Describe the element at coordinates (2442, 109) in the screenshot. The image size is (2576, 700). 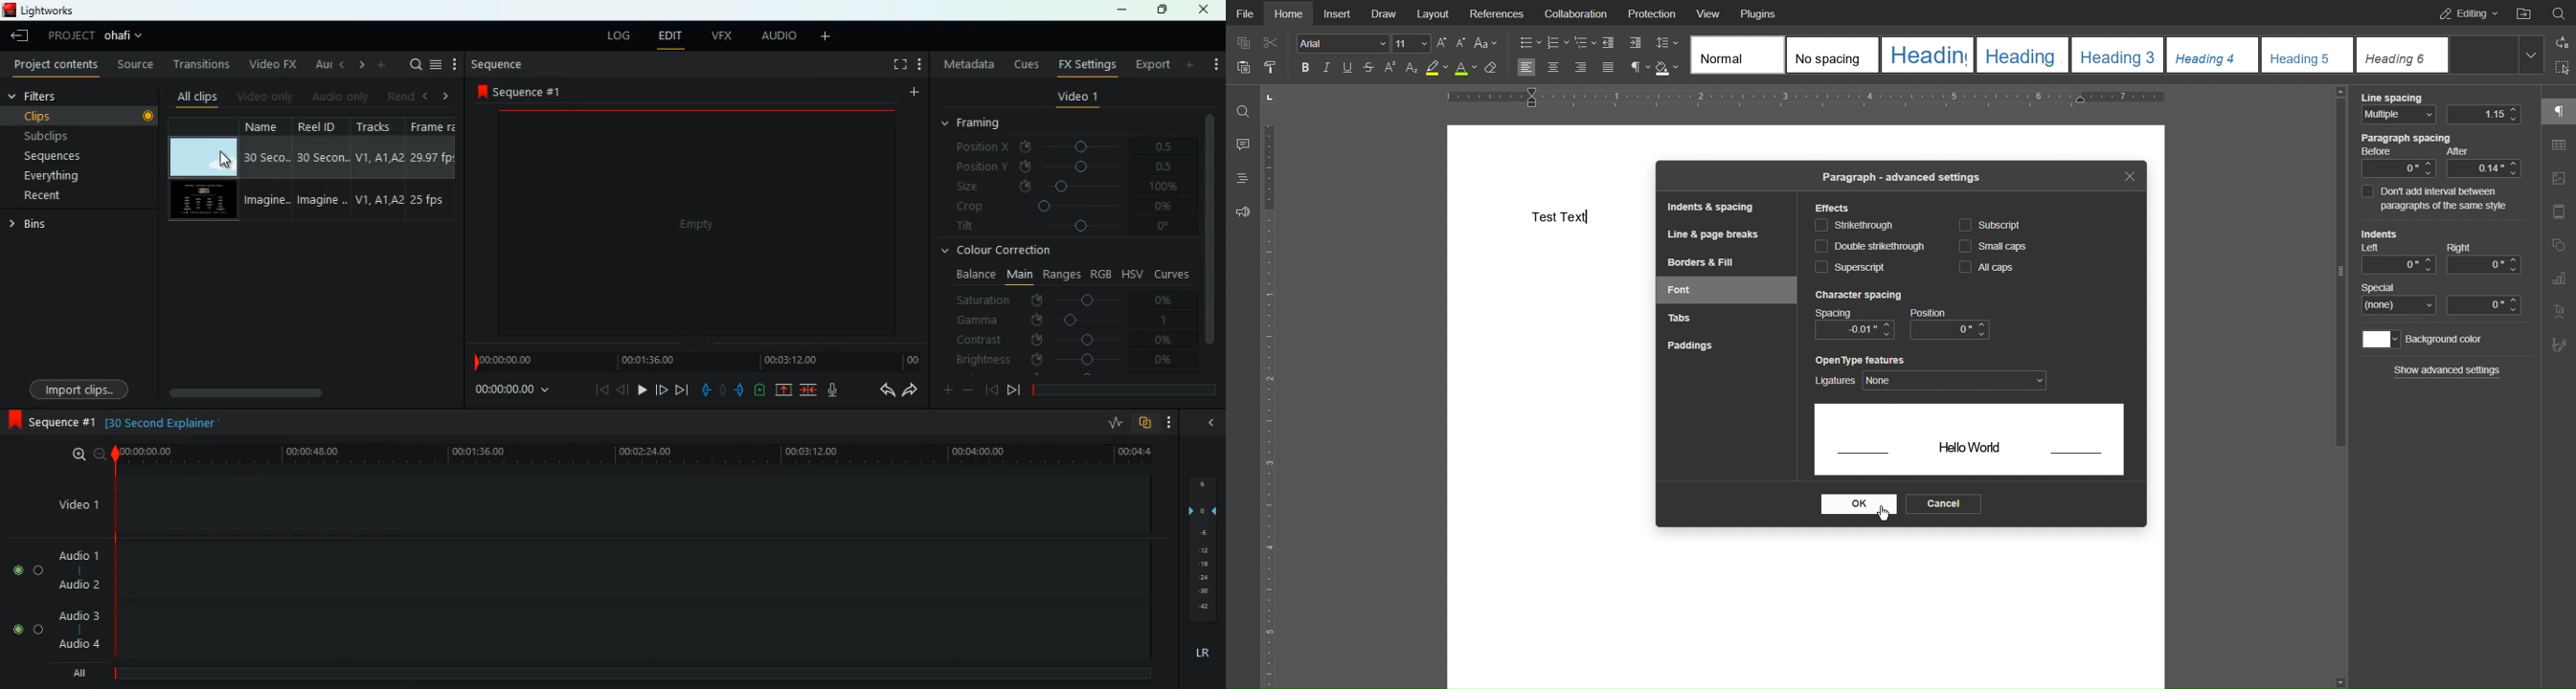
I see `Line Spacing` at that location.